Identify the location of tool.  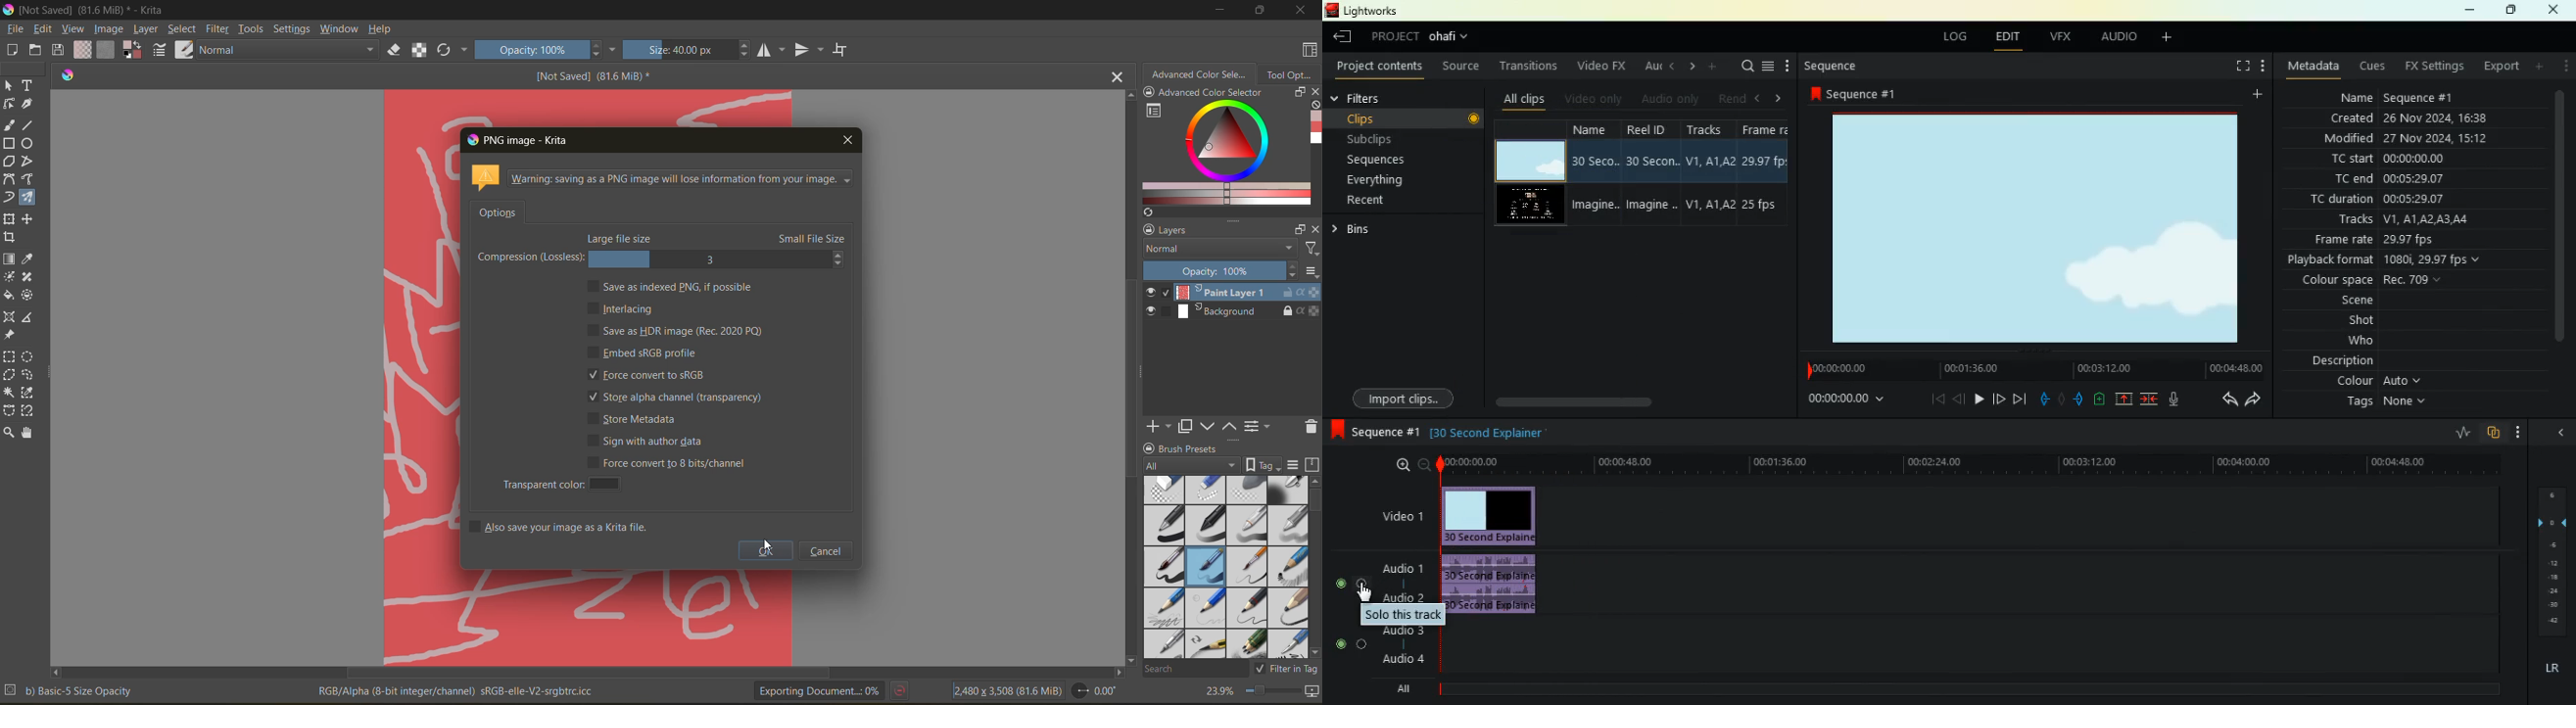
(10, 238).